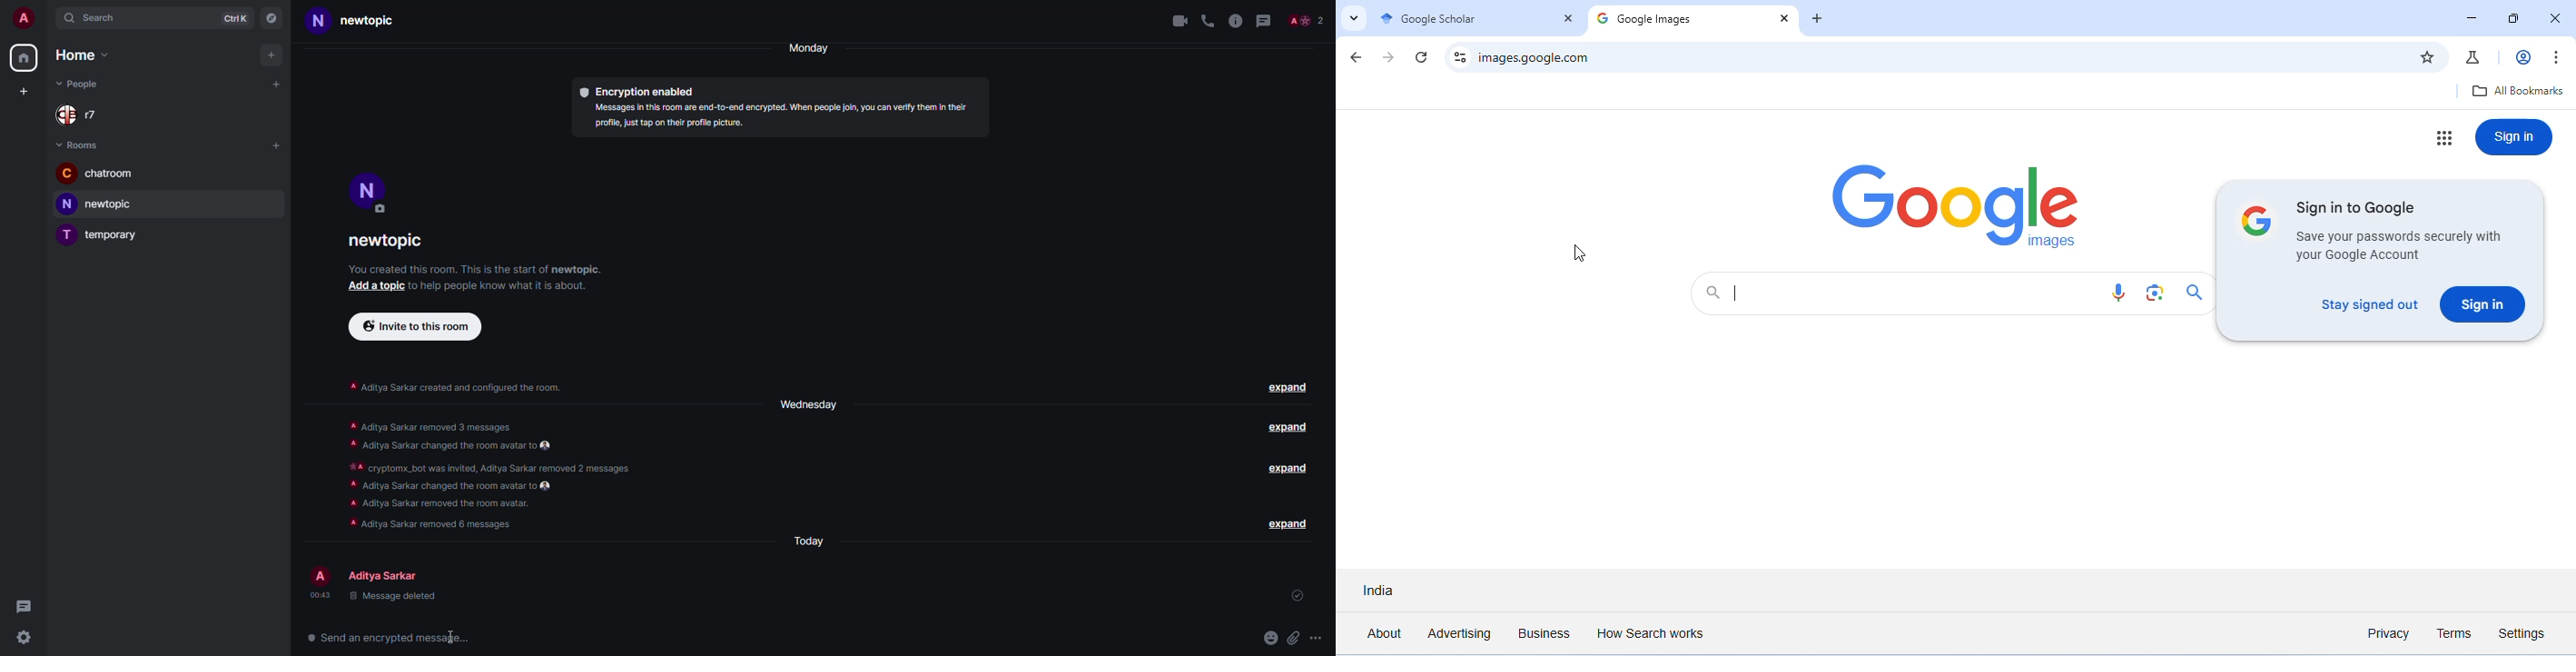 The width and height of the screenshot is (2576, 672). Describe the element at coordinates (23, 639) in the screenshot. I see `settings` at that location.